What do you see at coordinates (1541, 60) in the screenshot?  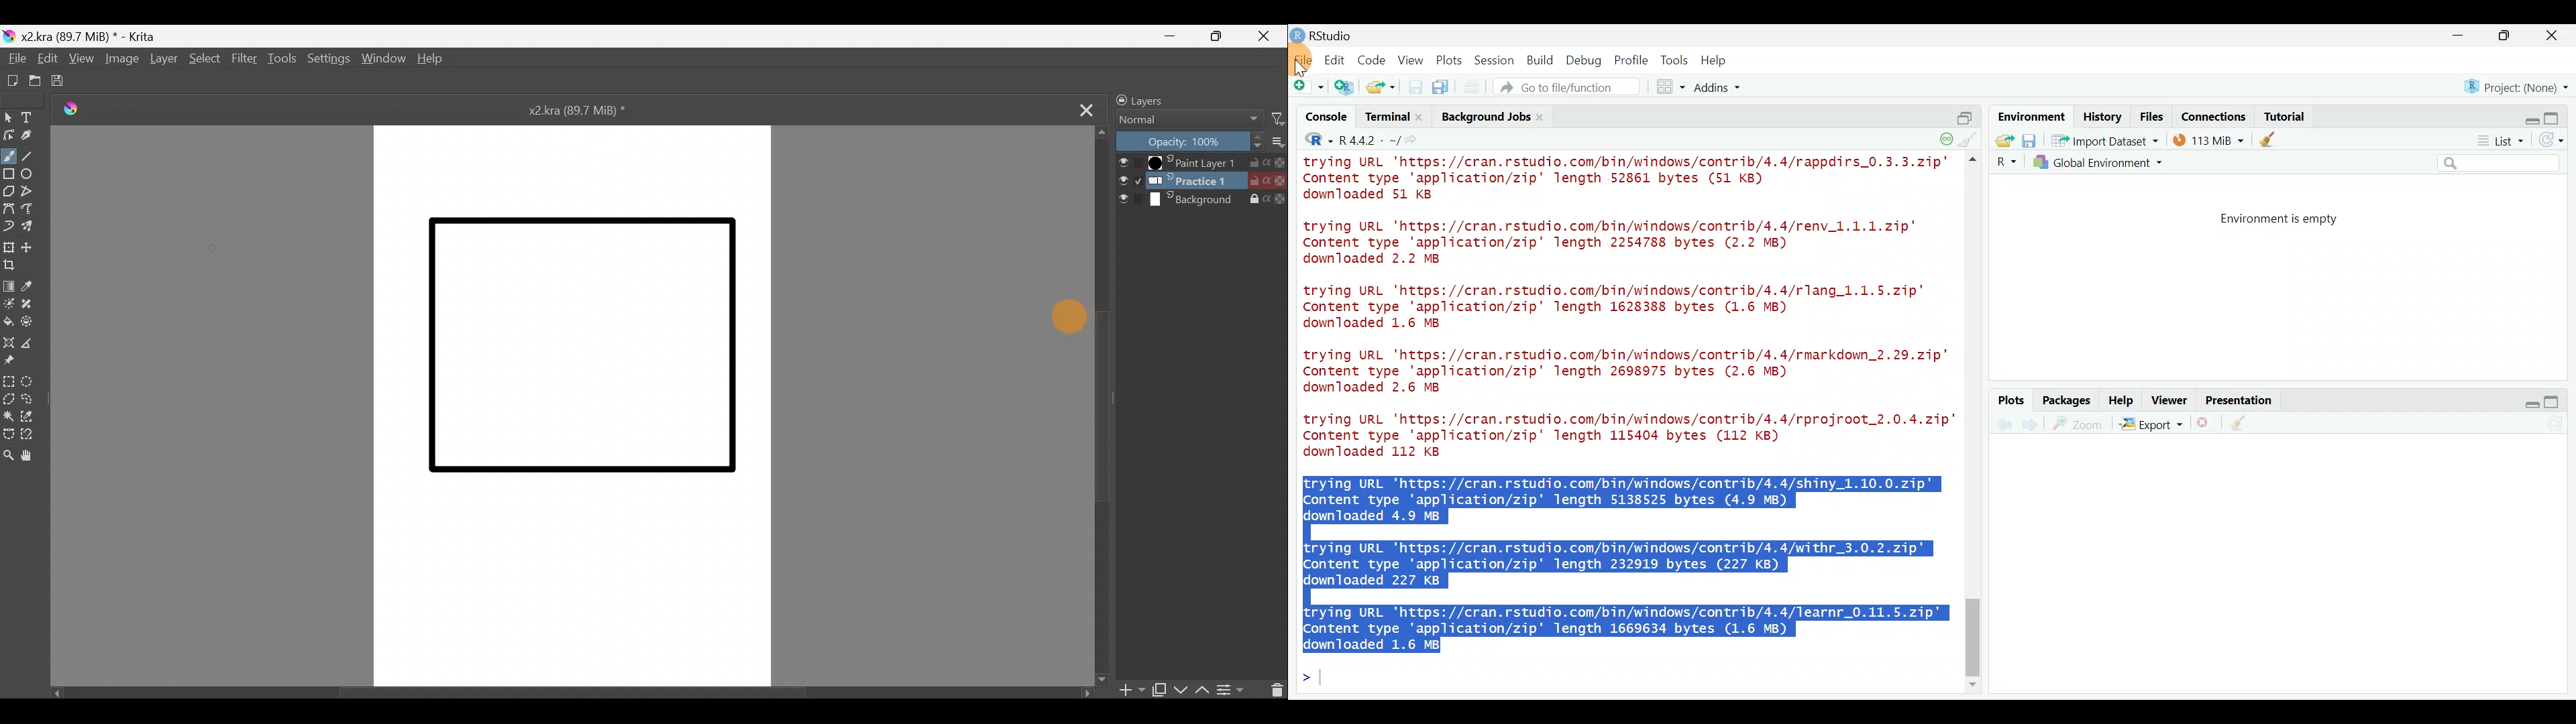 I see `Build` at bounding box center [1541, 60].